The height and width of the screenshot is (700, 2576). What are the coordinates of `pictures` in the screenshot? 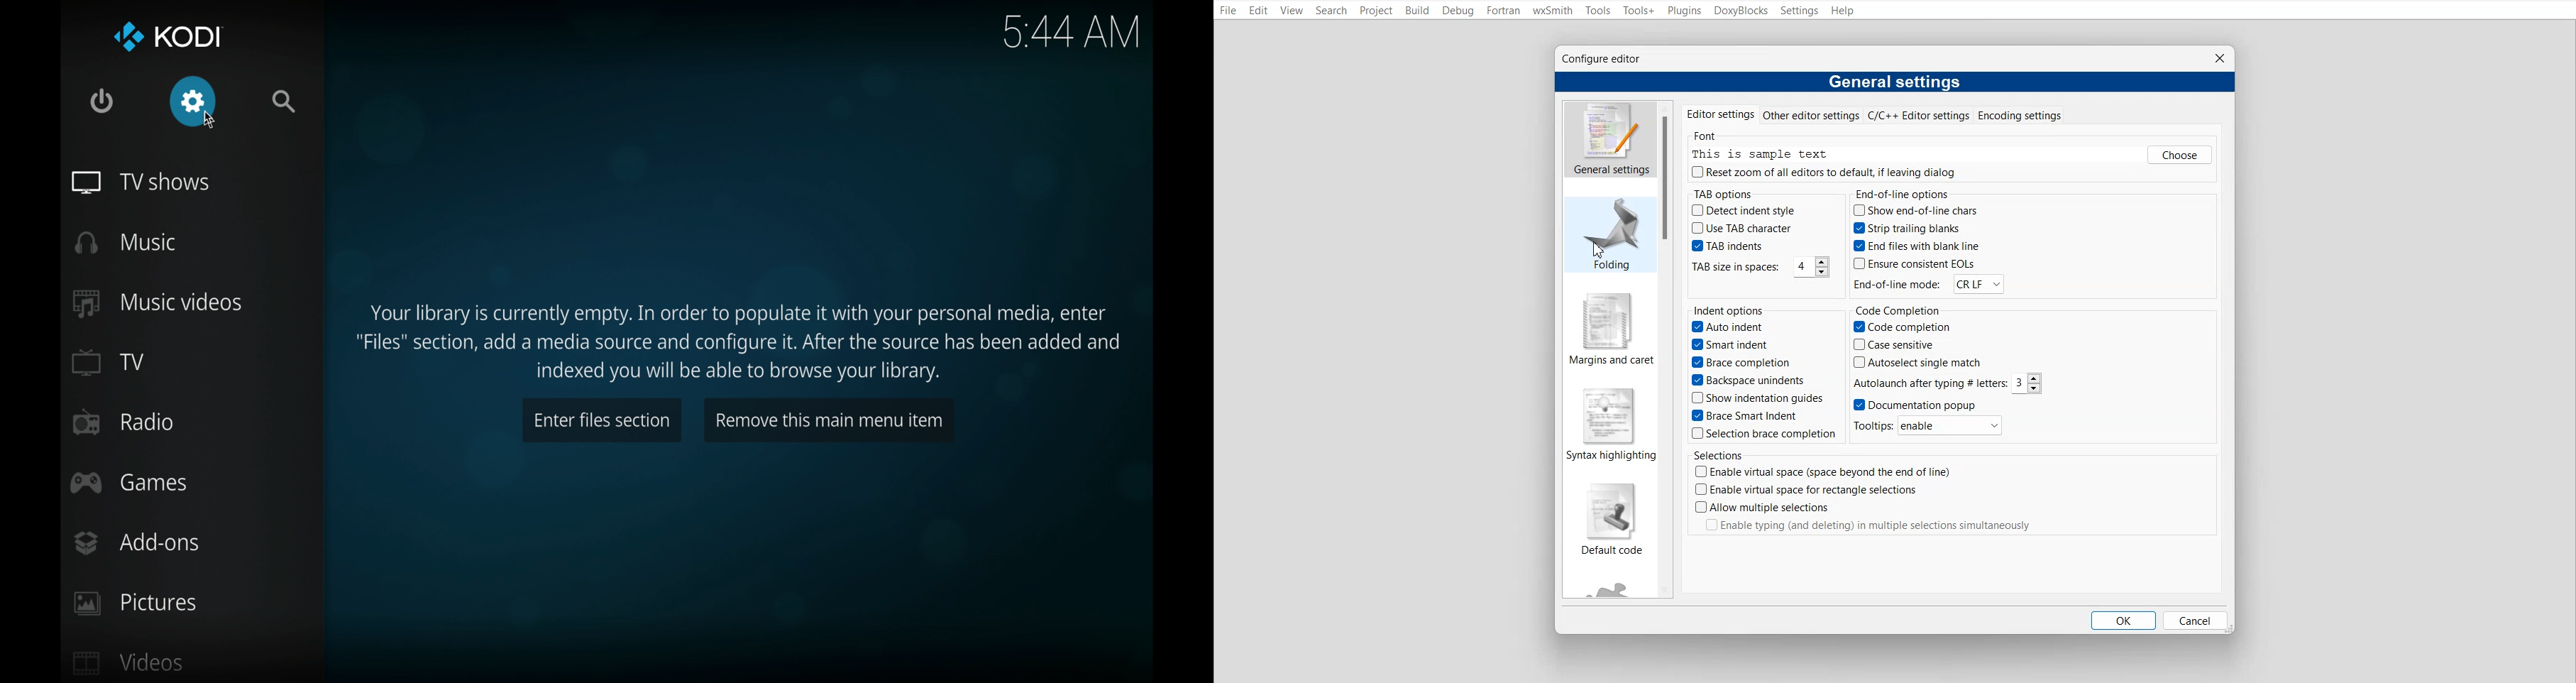 It's located at (136, 603).